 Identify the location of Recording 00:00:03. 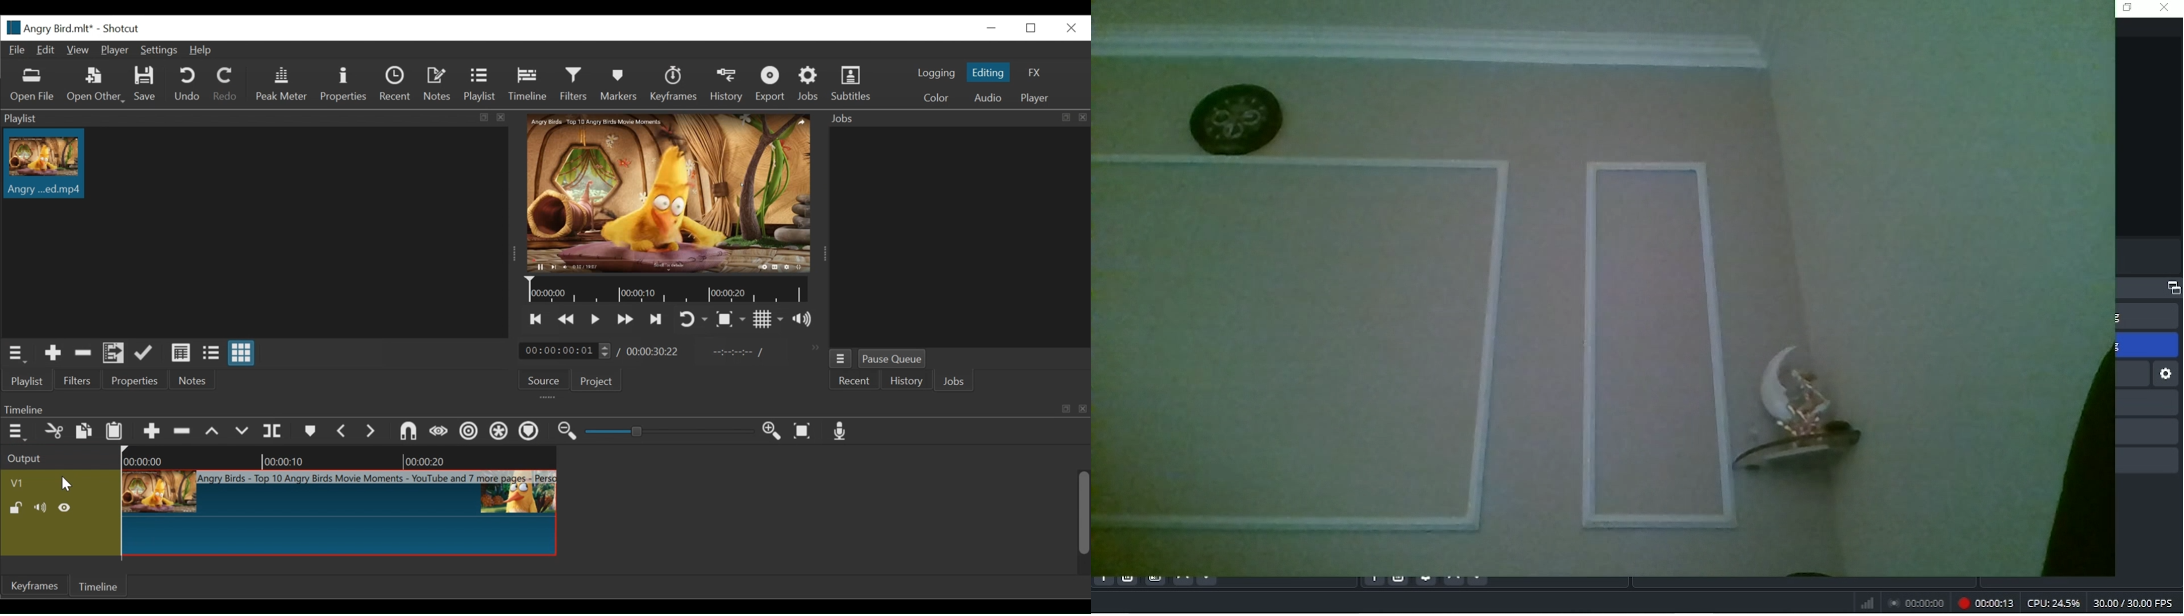
(1986, 603).